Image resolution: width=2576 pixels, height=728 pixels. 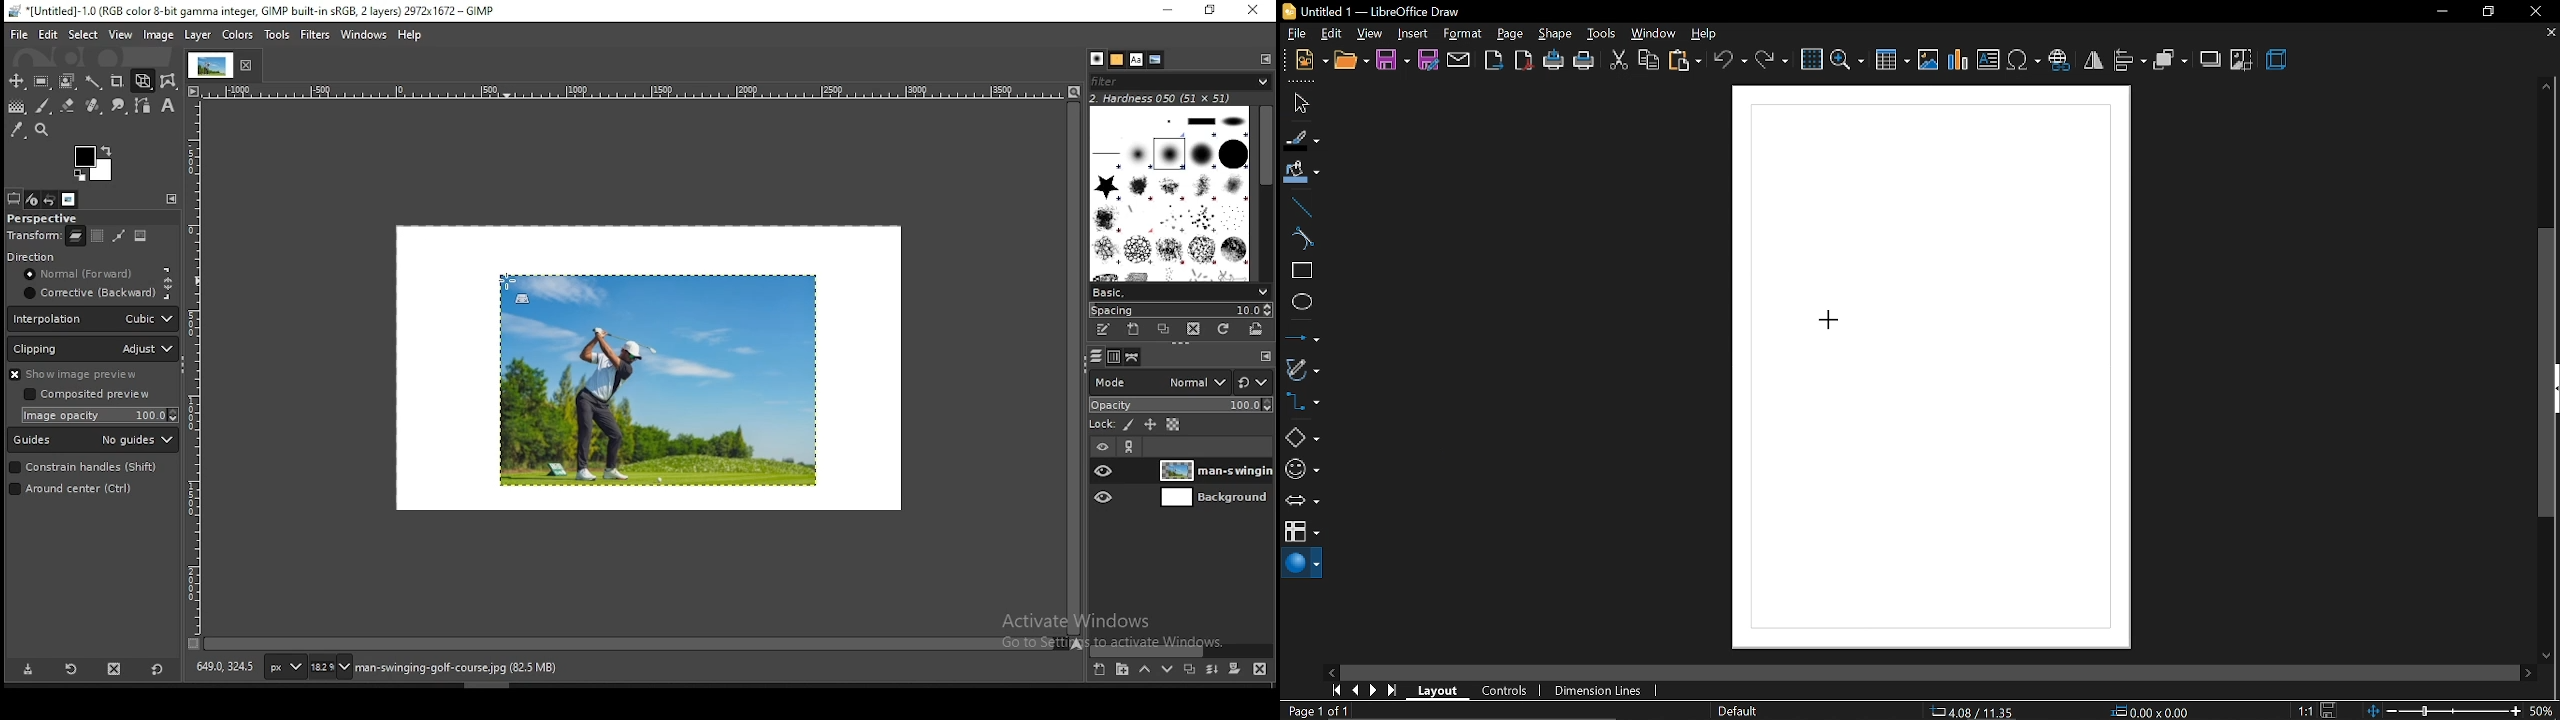 I want to click on connector, so click(x=1306, y=400).